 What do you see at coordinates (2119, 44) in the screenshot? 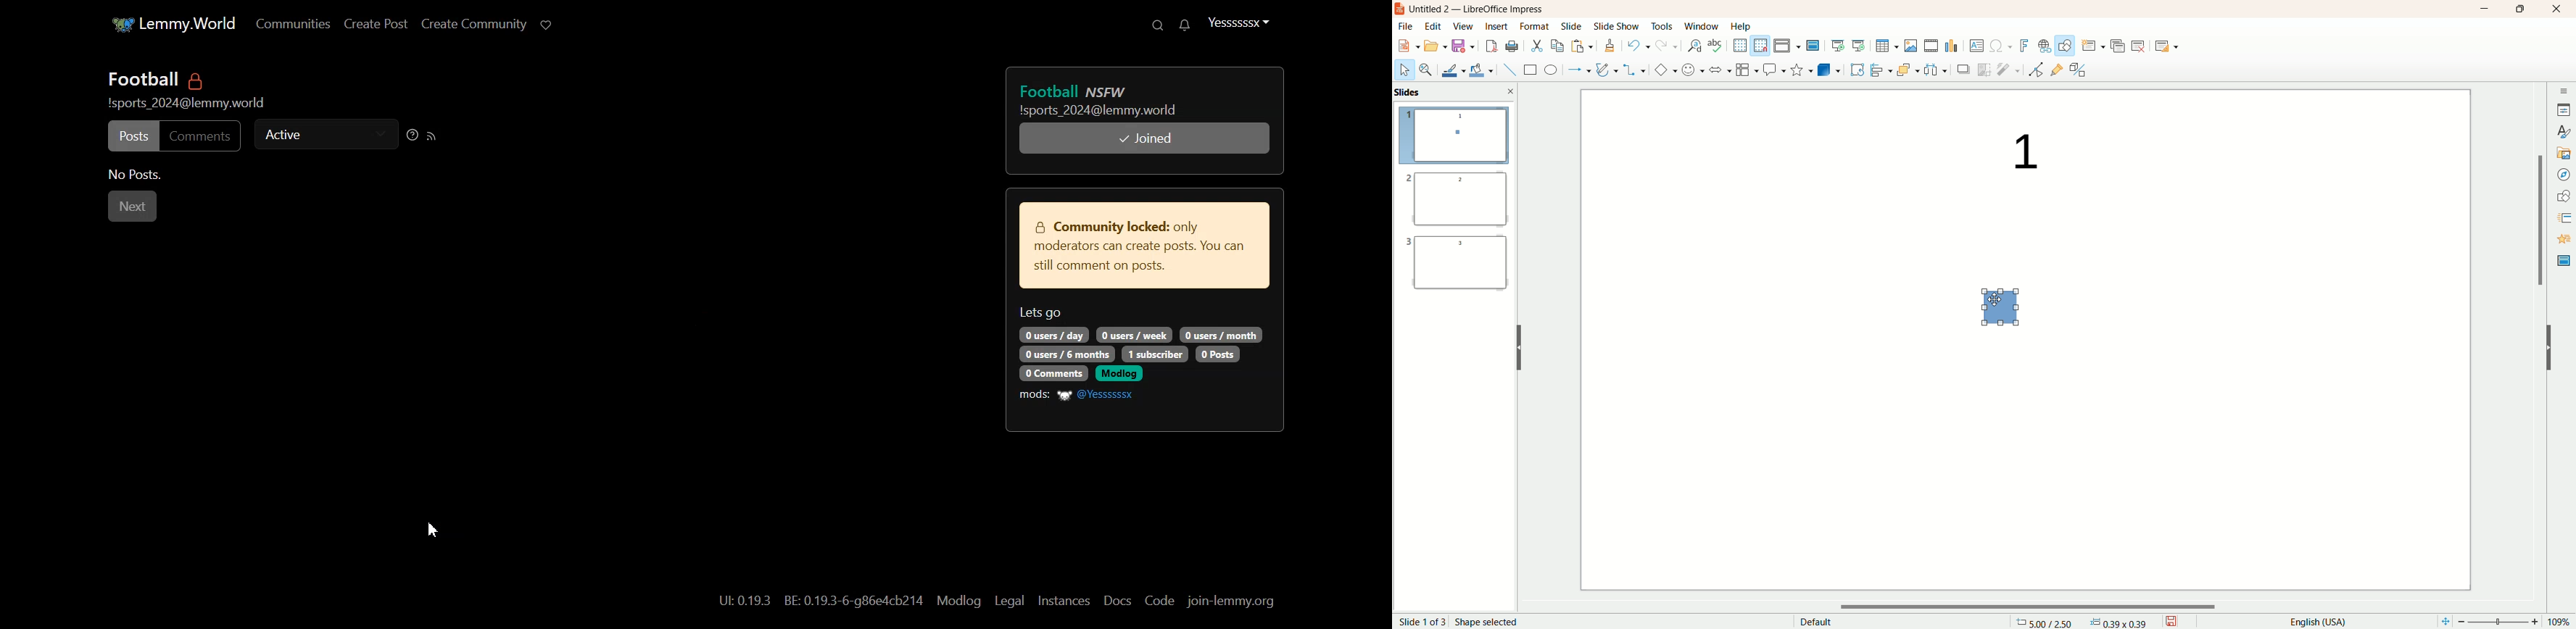
I see `duplicate slide` at bounding box center [2119, 44].